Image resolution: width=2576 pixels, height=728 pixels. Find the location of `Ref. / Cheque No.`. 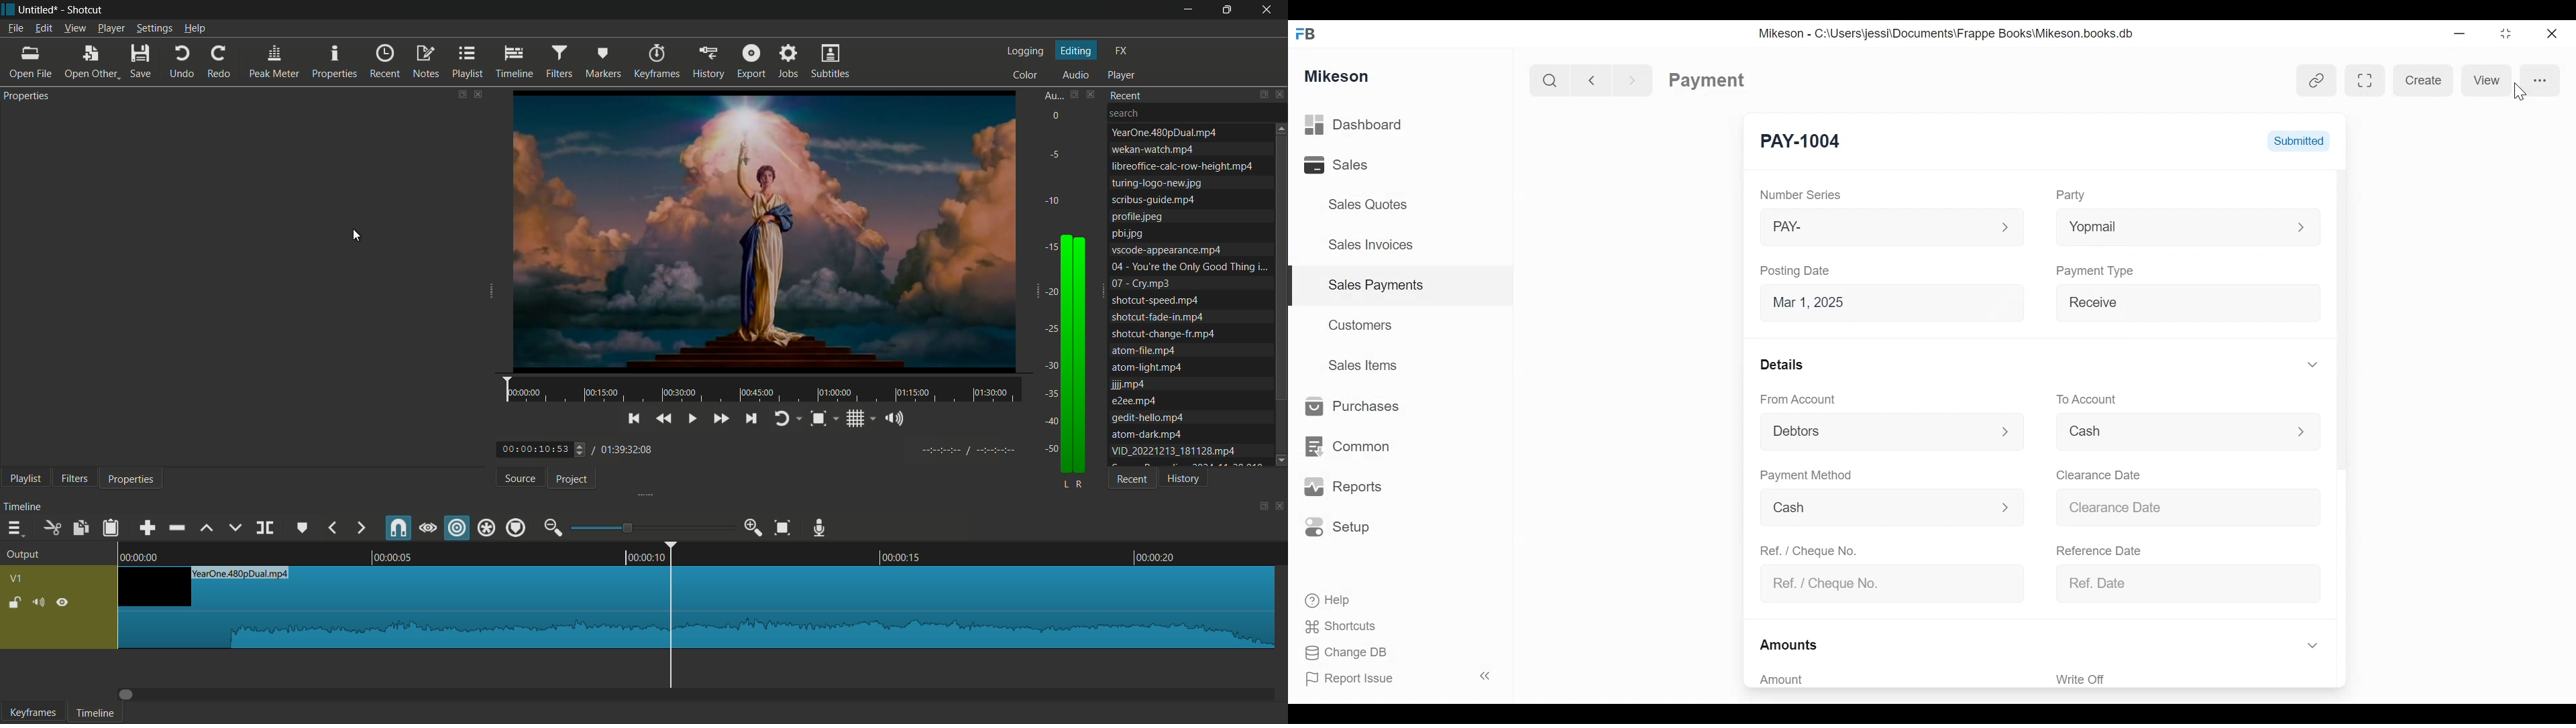

Ref. / Cheque No. is located at coordinates (1896, 583).